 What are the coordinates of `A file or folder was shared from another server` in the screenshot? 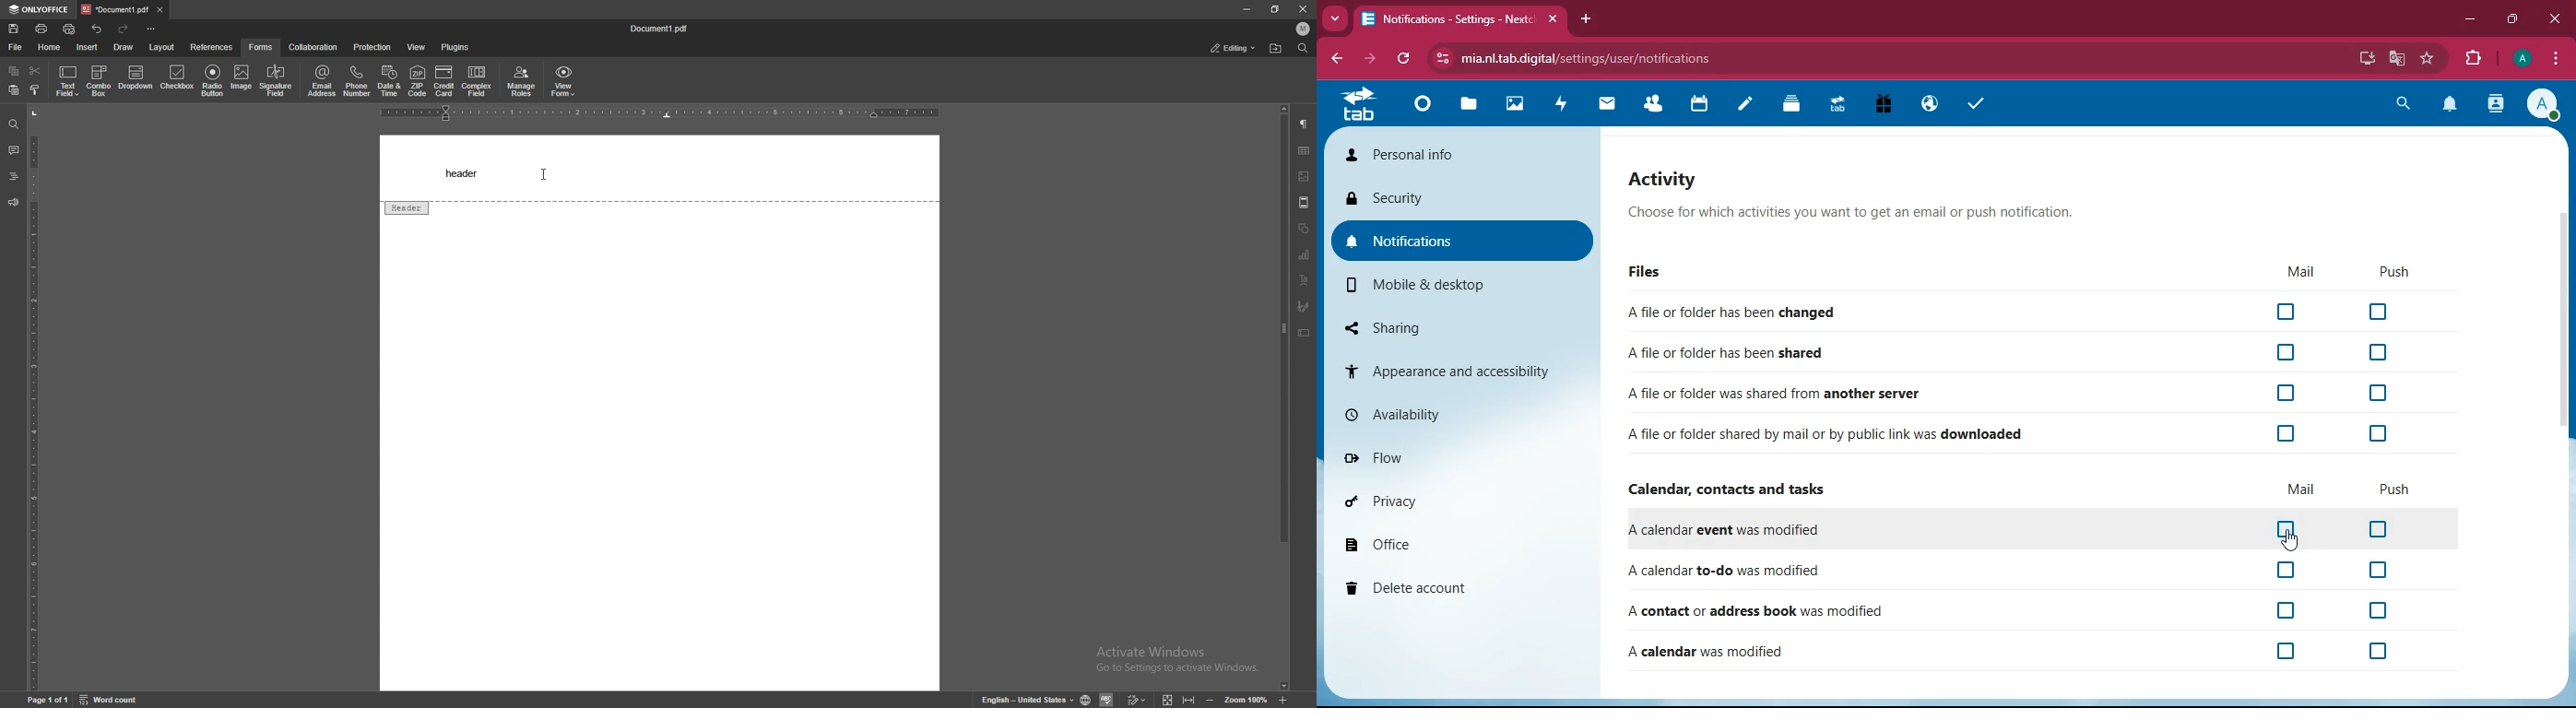 It's located at (2015, 395).